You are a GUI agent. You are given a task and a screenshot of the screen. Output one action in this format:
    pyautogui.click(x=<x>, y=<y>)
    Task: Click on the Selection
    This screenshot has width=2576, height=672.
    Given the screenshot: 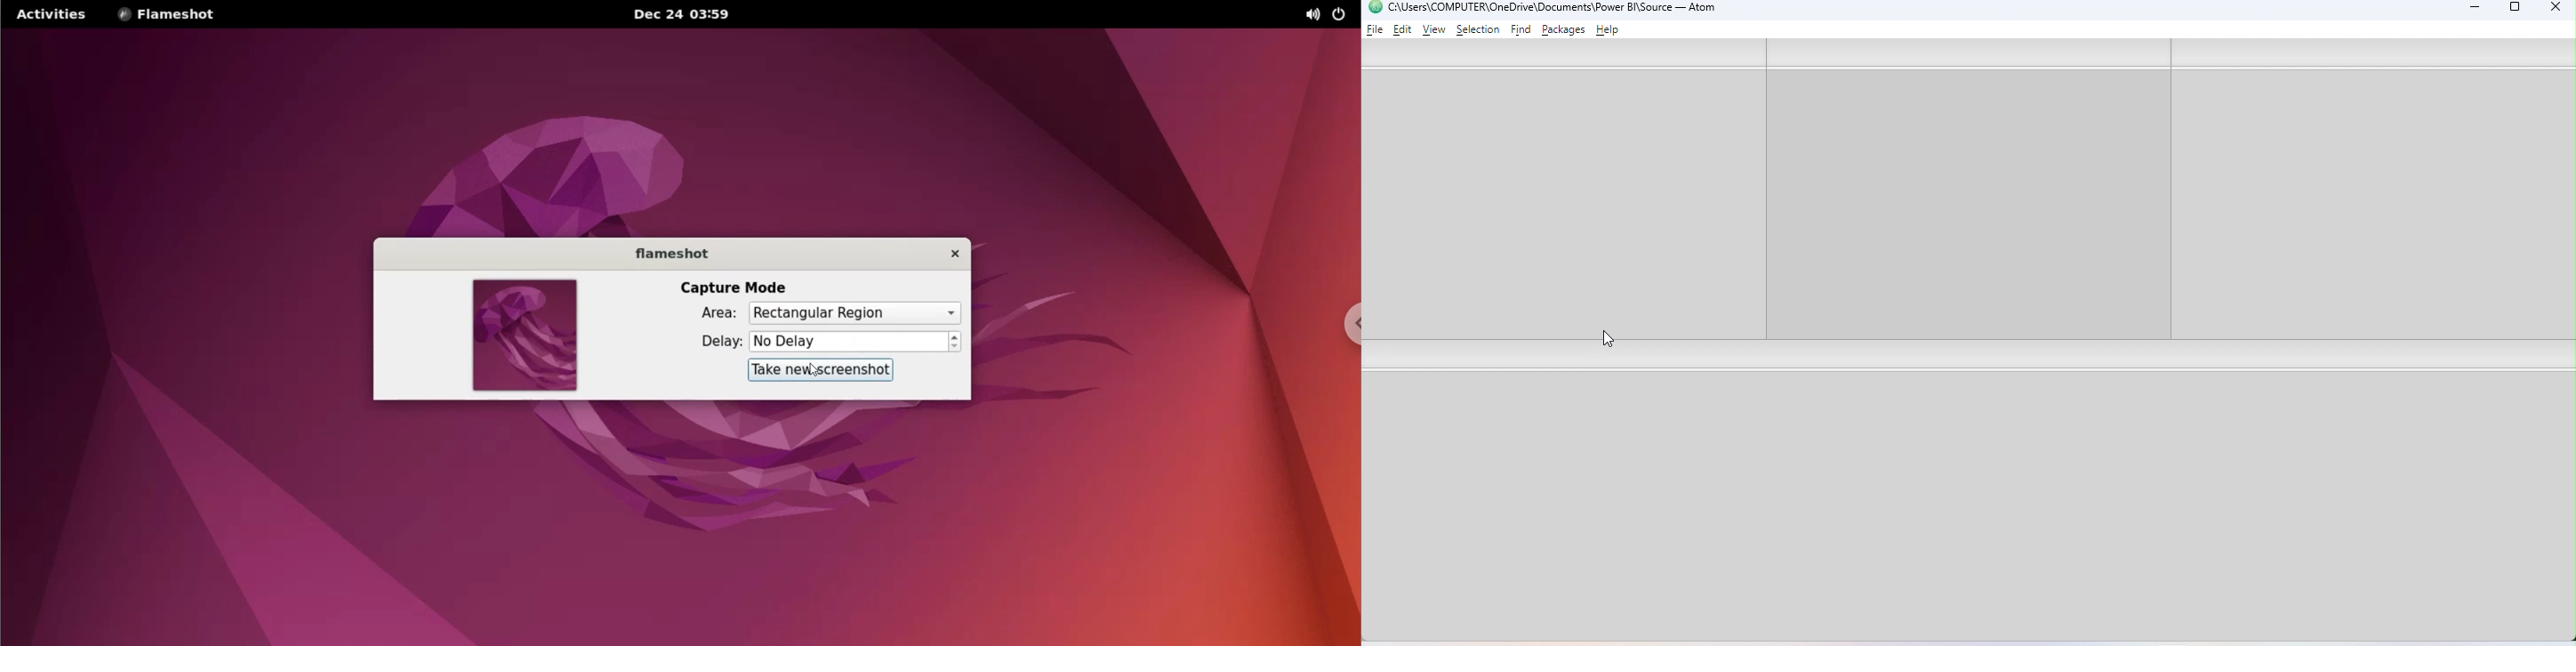 What is the action you would take?
    pyautogui.click(x=1478, y=29)
    